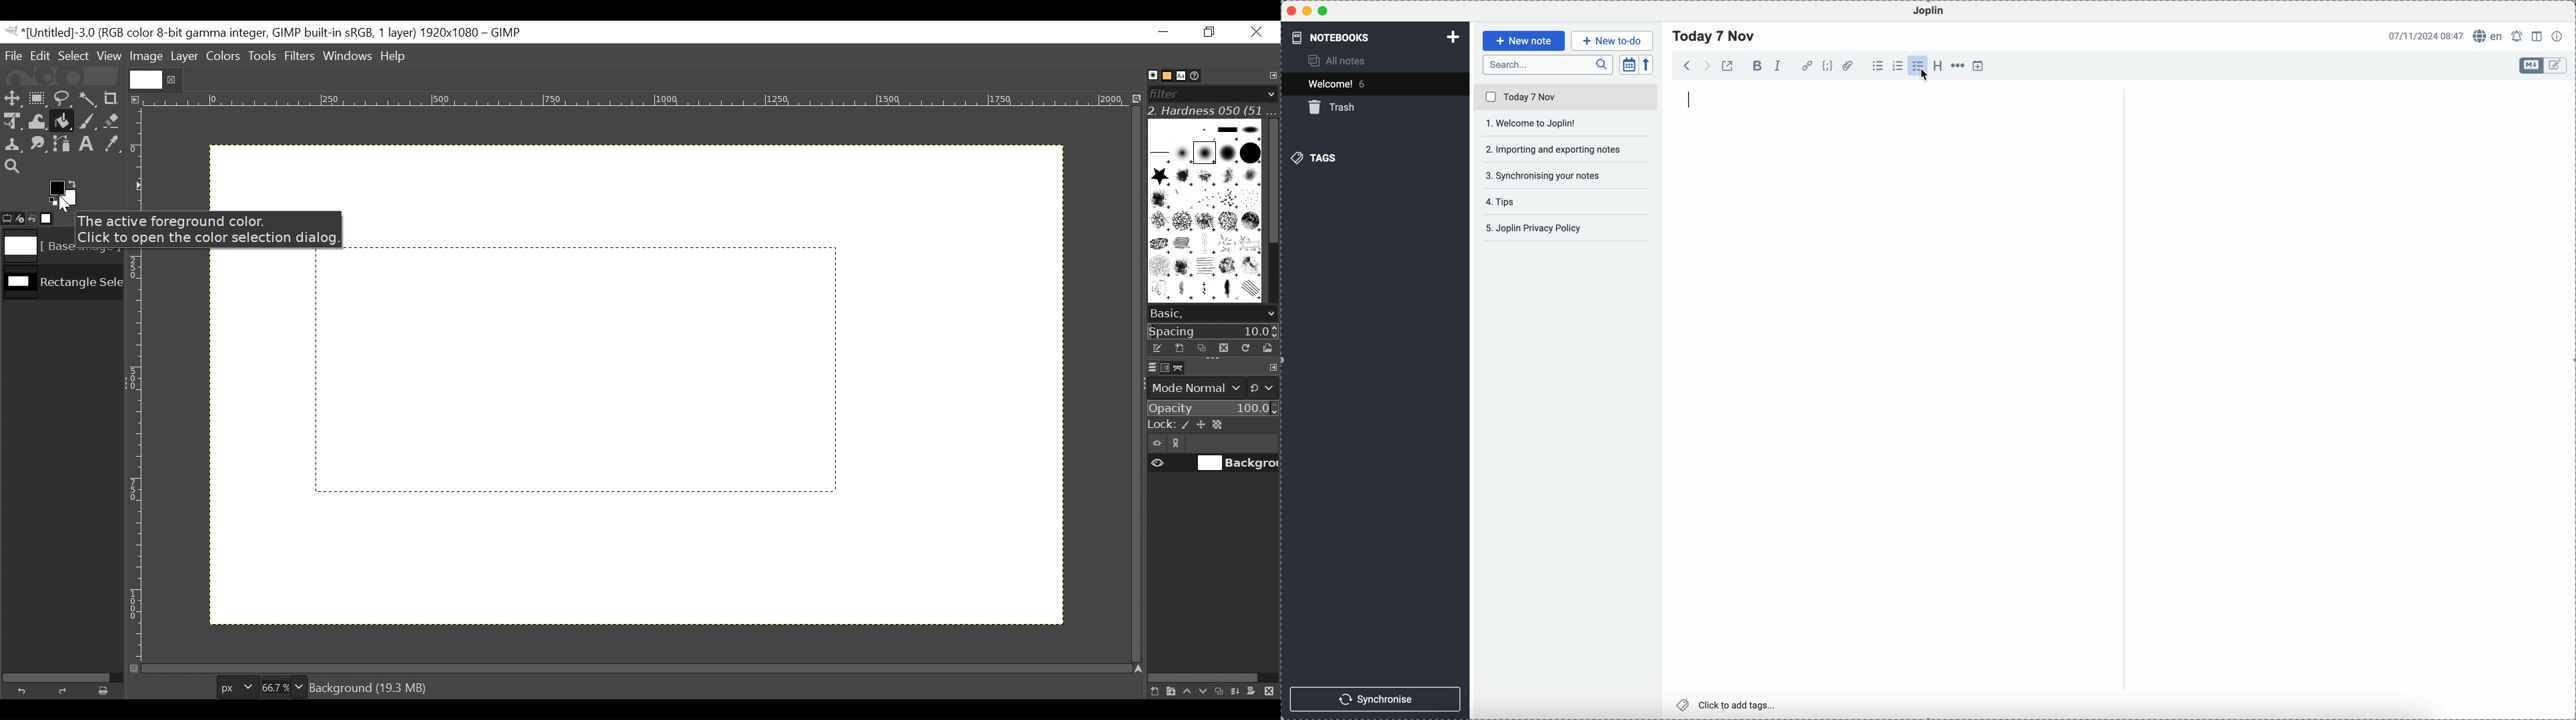 The width and height of the screenshot is (2576, 728). I want to click on Today 7 Nov - typing title, so click(1715, 36).